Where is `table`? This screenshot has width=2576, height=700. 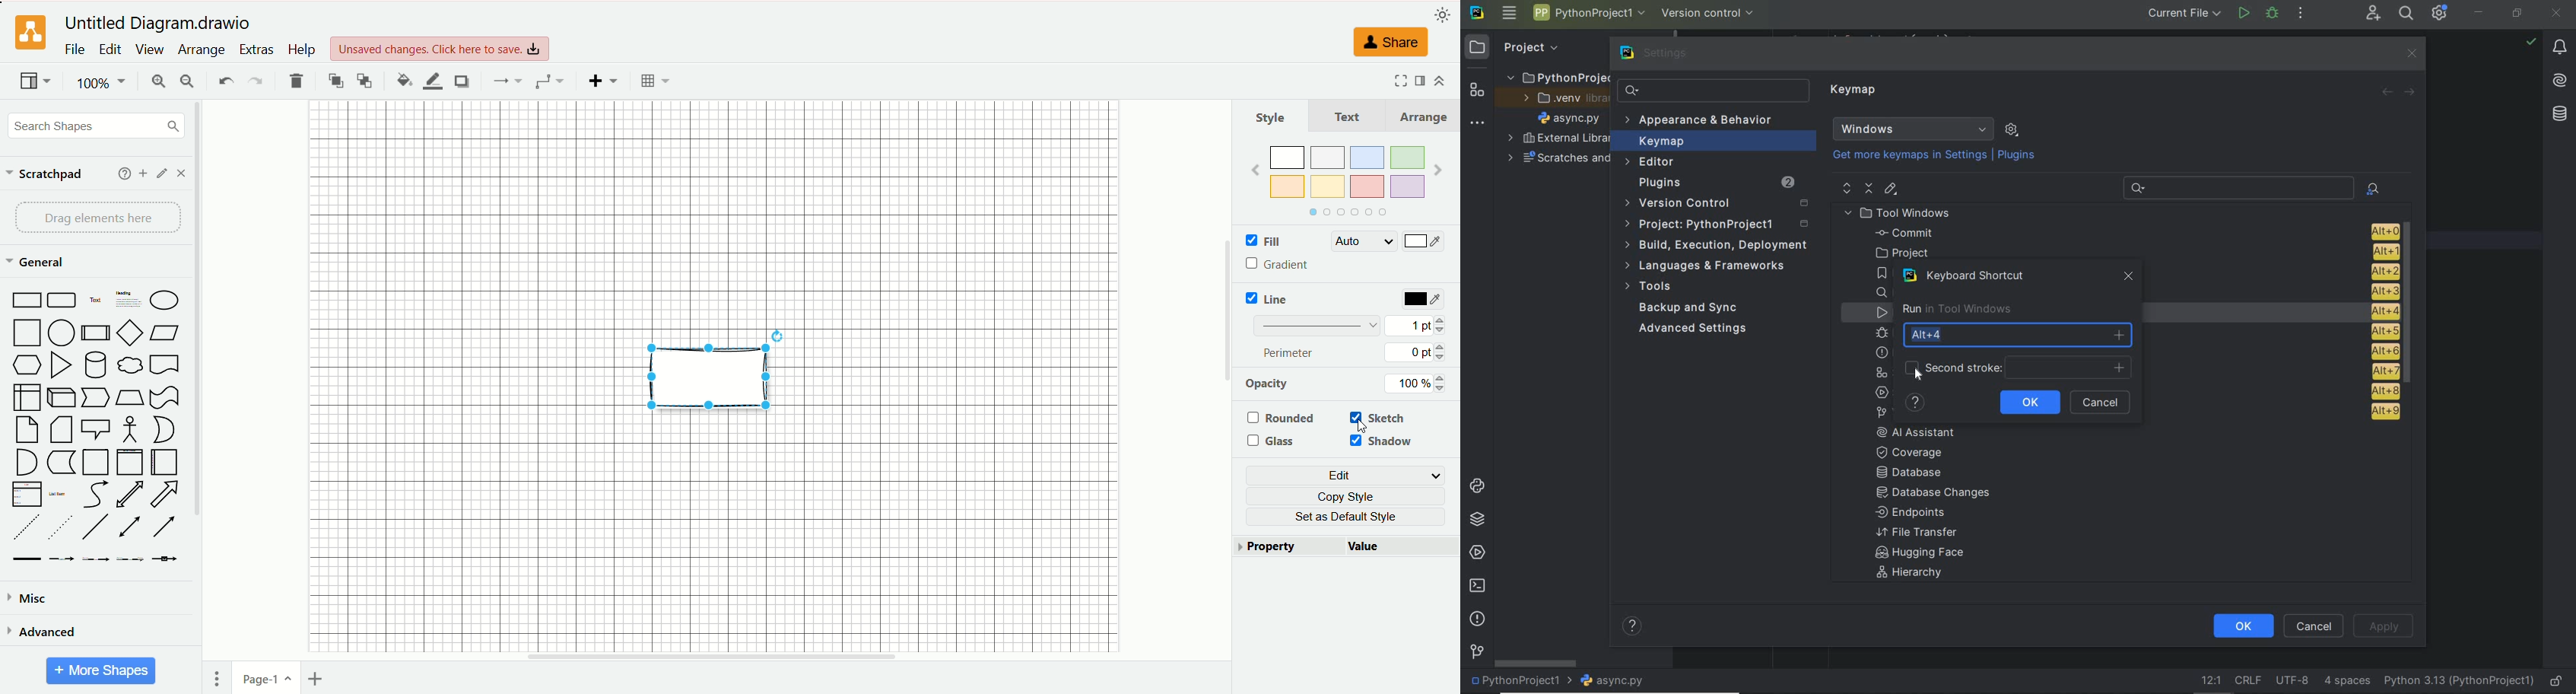 table is located at coordinates (655, 81).